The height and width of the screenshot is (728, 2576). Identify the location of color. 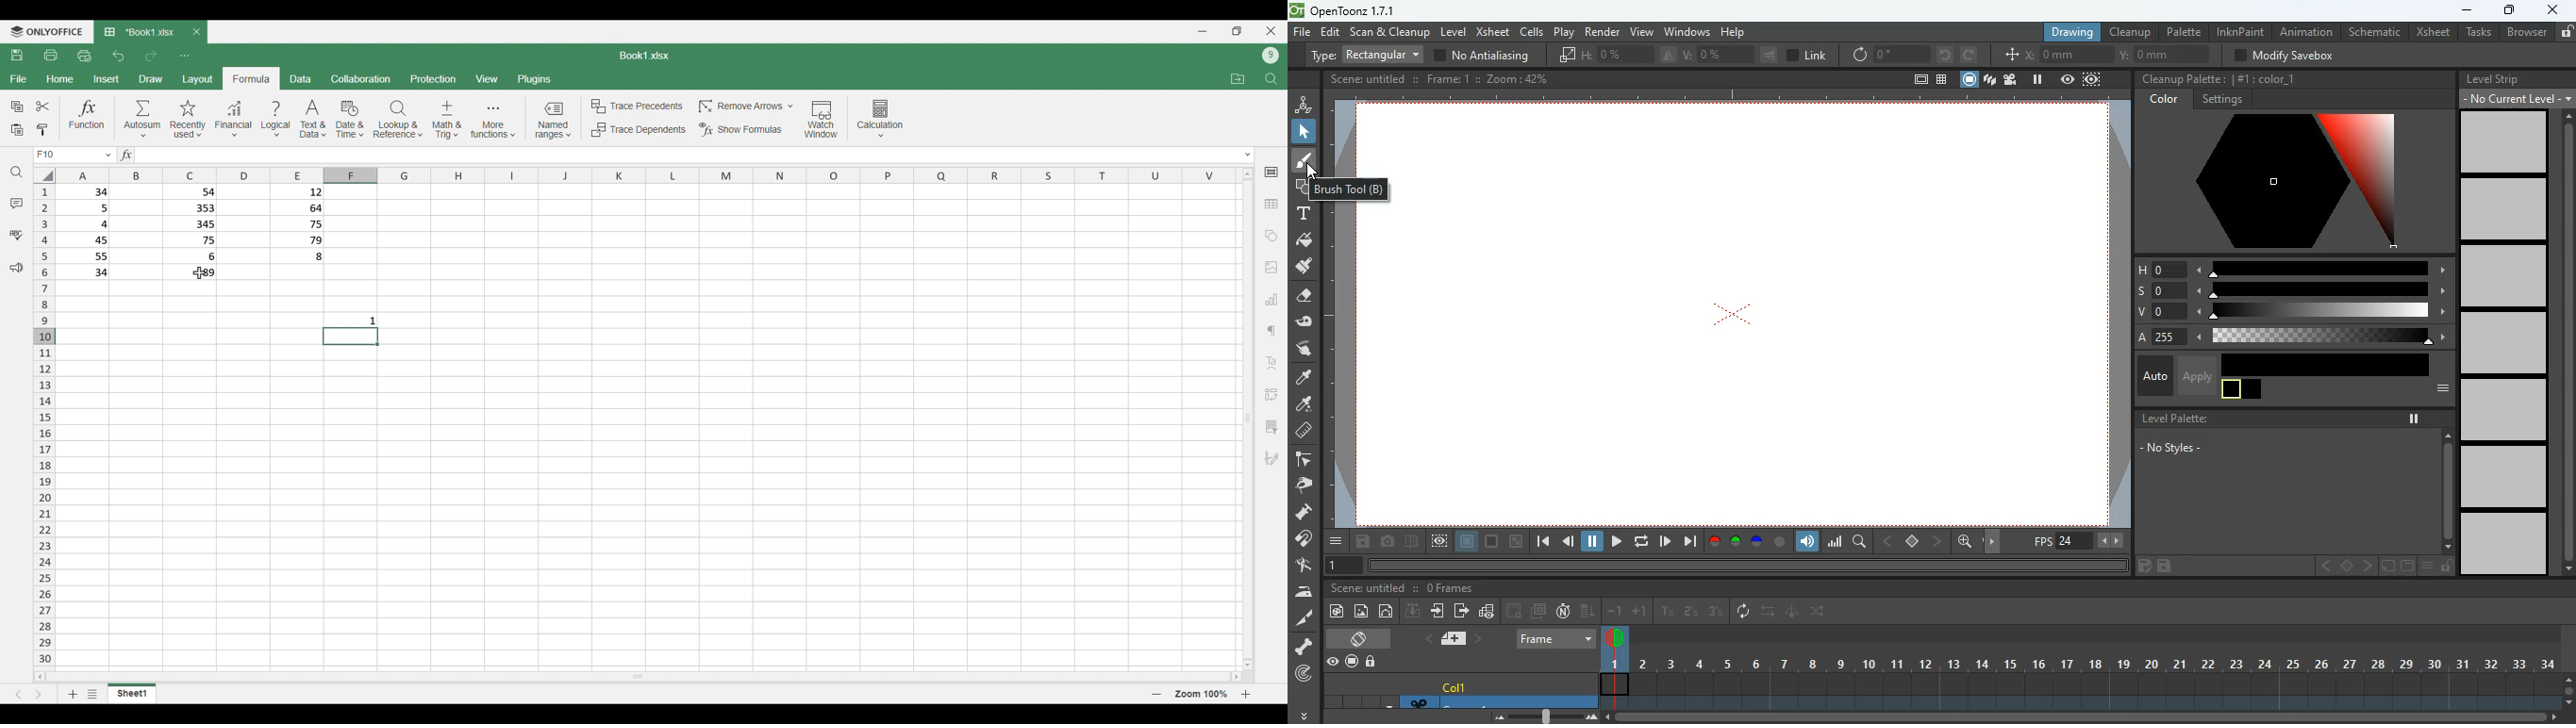
(2268, 76).